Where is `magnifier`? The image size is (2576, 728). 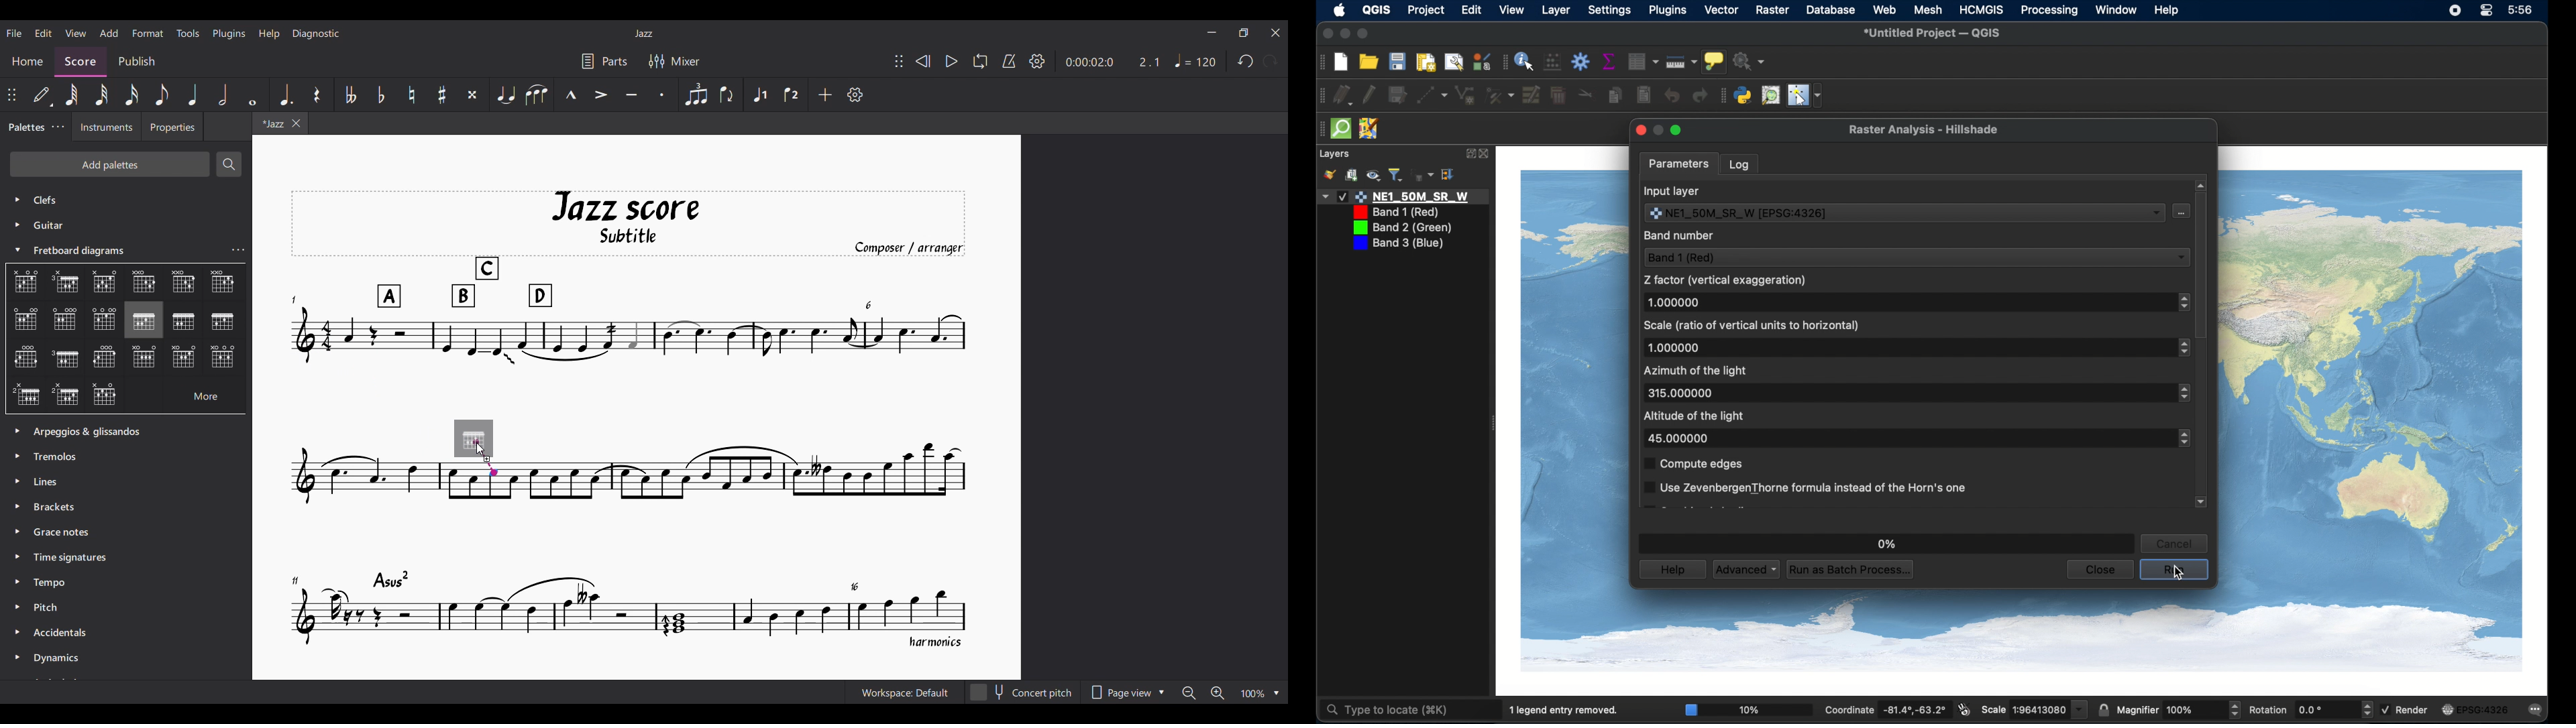 magnifier is located at coordinates (2178, 710).